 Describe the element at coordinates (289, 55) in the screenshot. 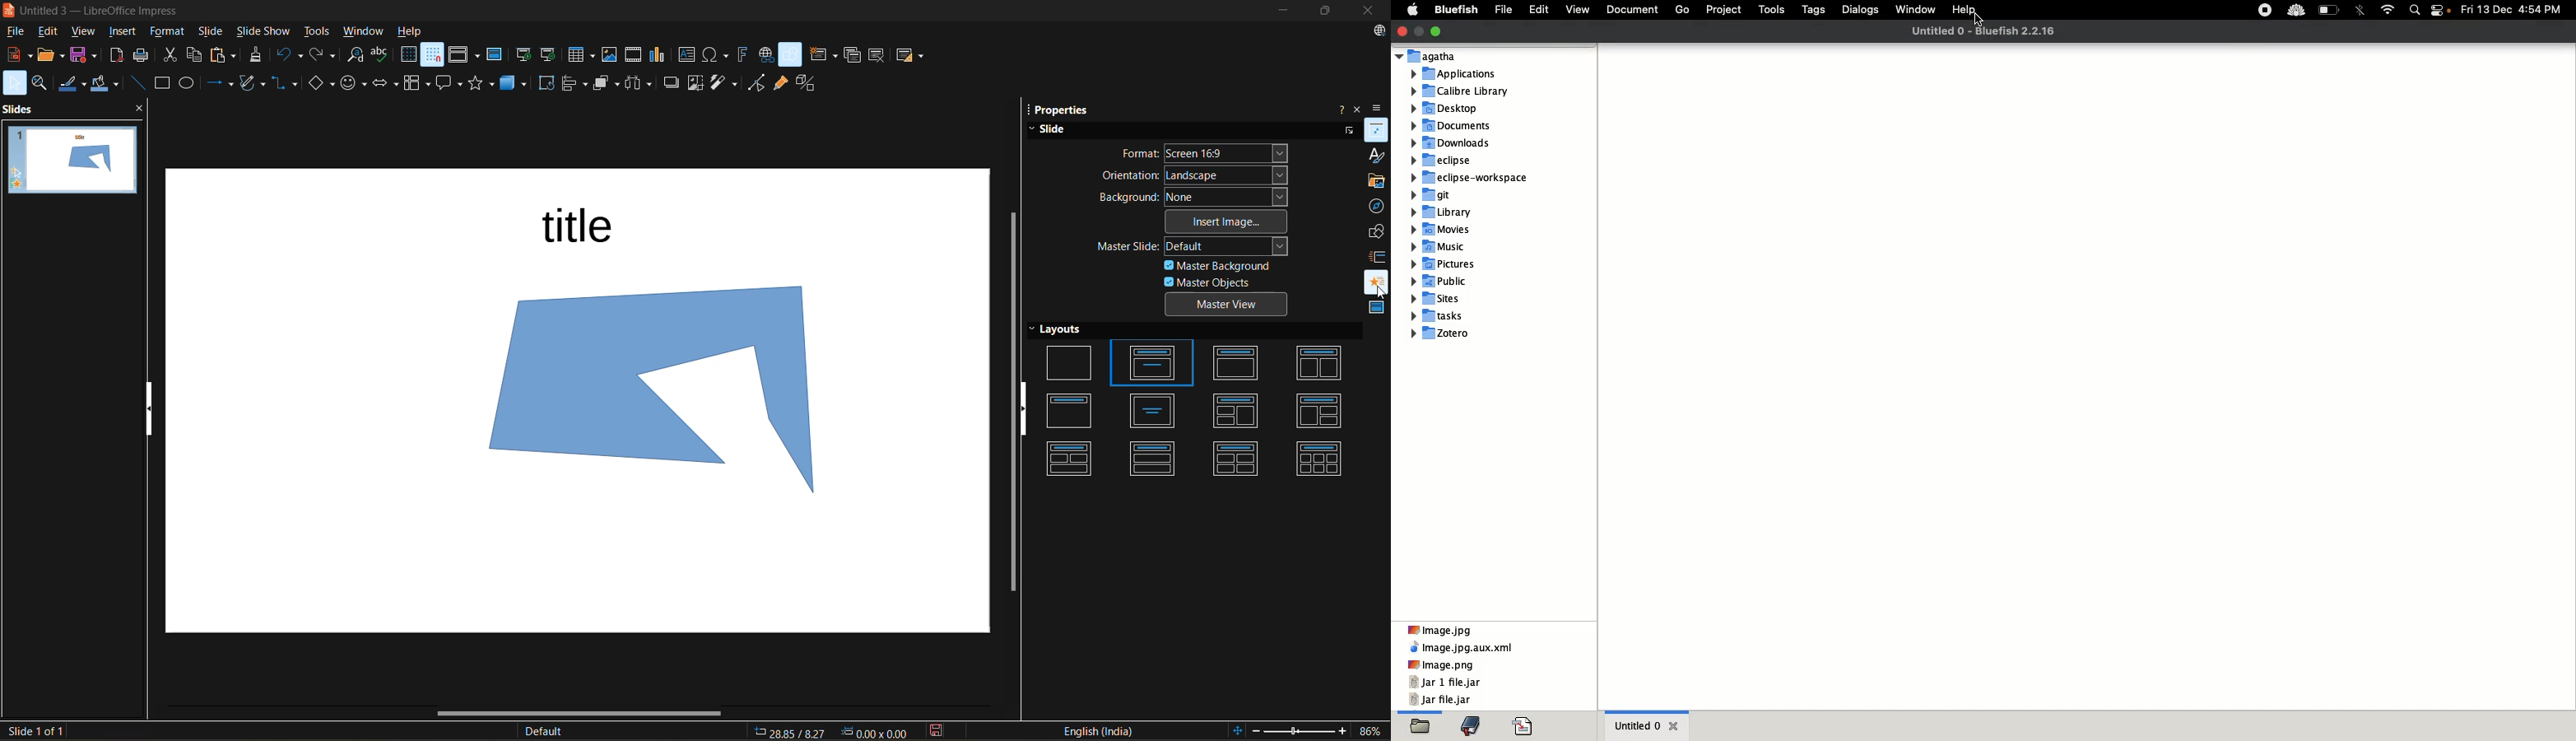

I see `undo` at that location.